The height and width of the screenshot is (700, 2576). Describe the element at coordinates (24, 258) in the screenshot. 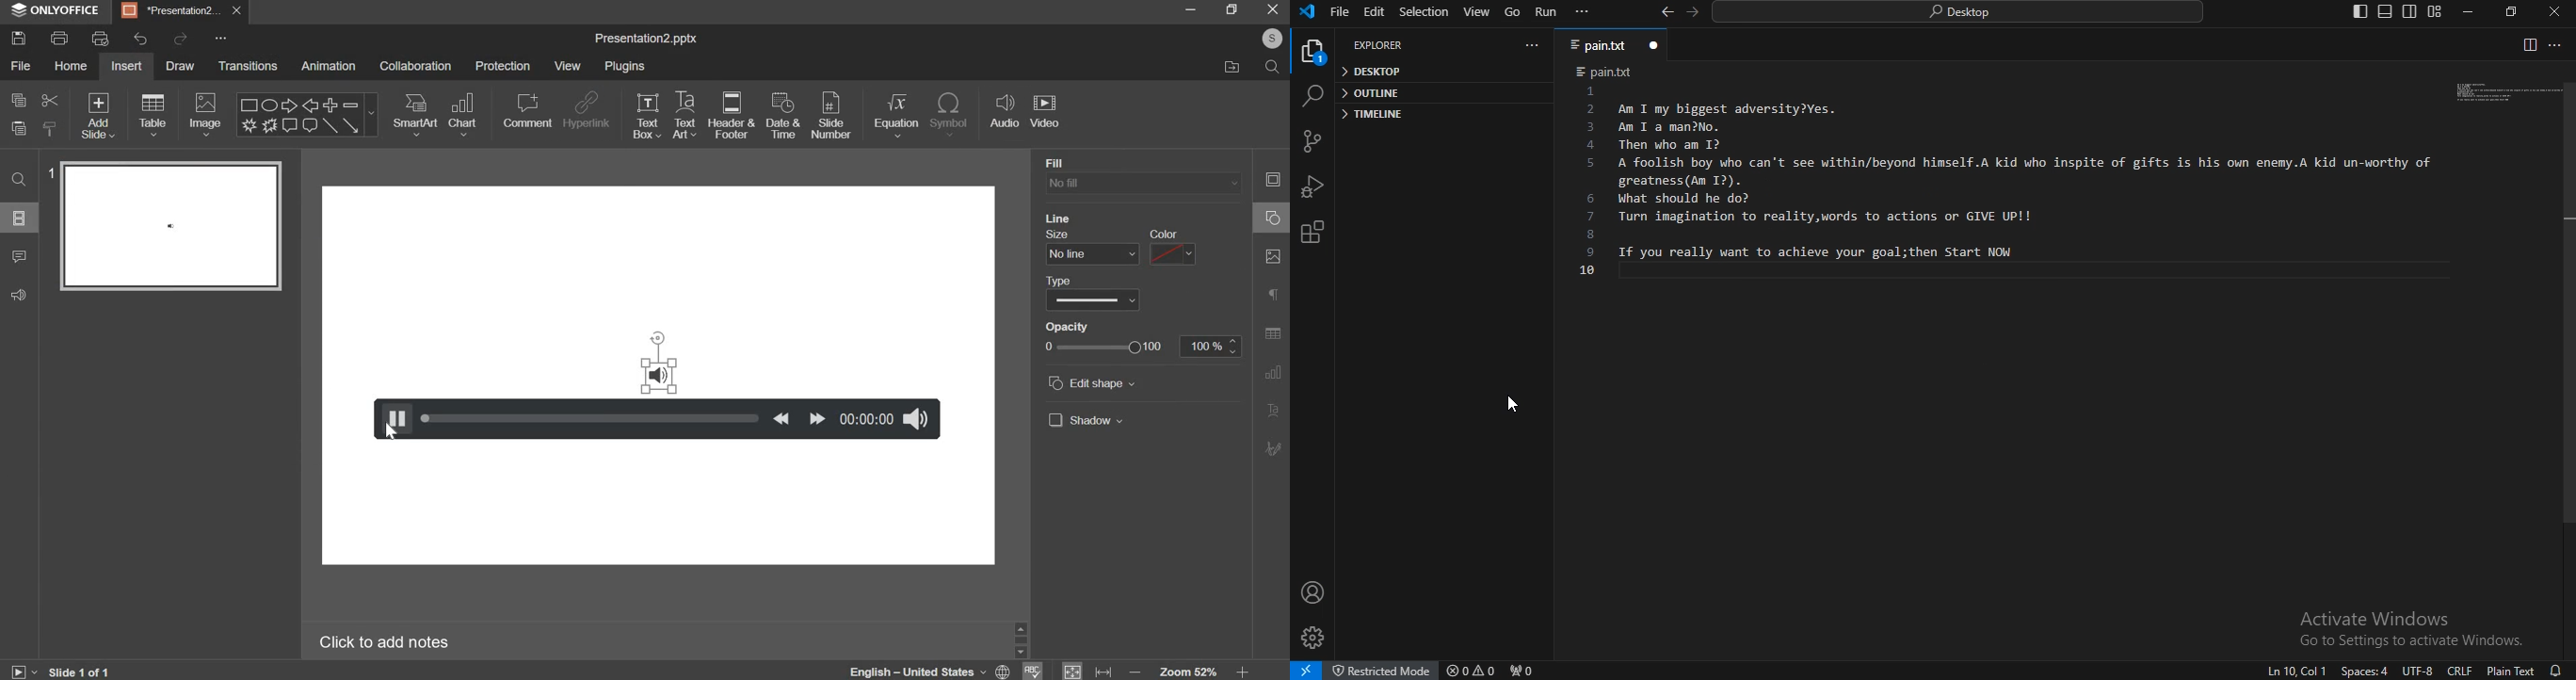

I see `comment` at that location.